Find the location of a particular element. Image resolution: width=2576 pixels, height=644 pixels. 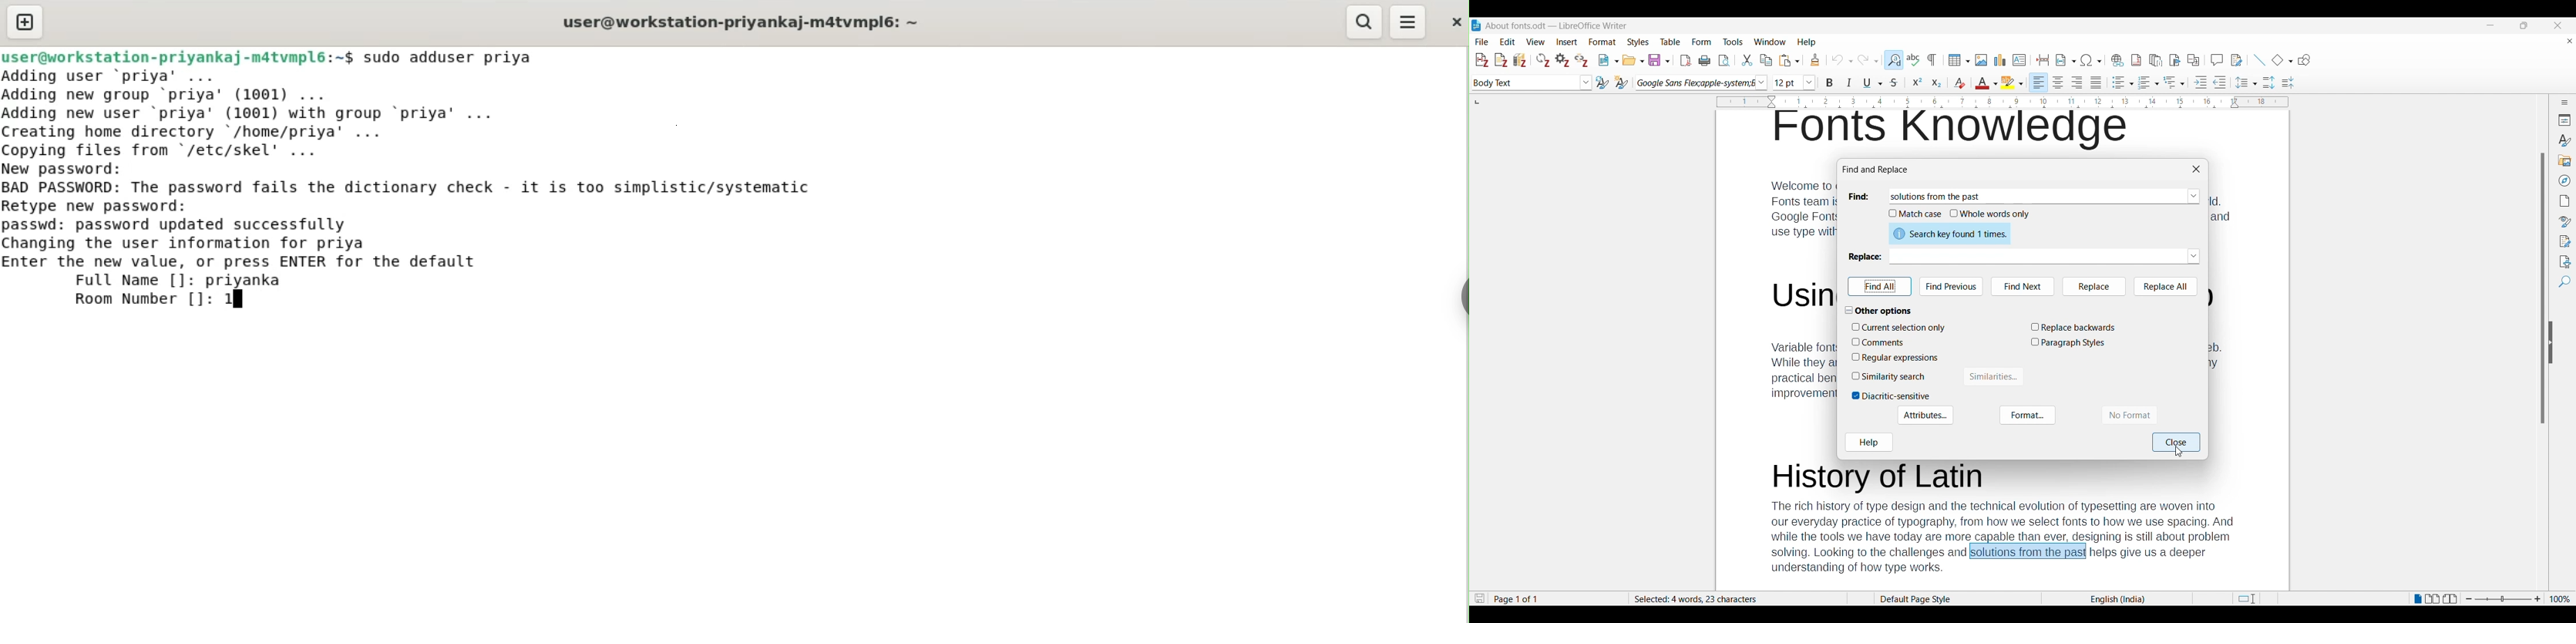

Accessibility check is located at coordinates (2564, 261).